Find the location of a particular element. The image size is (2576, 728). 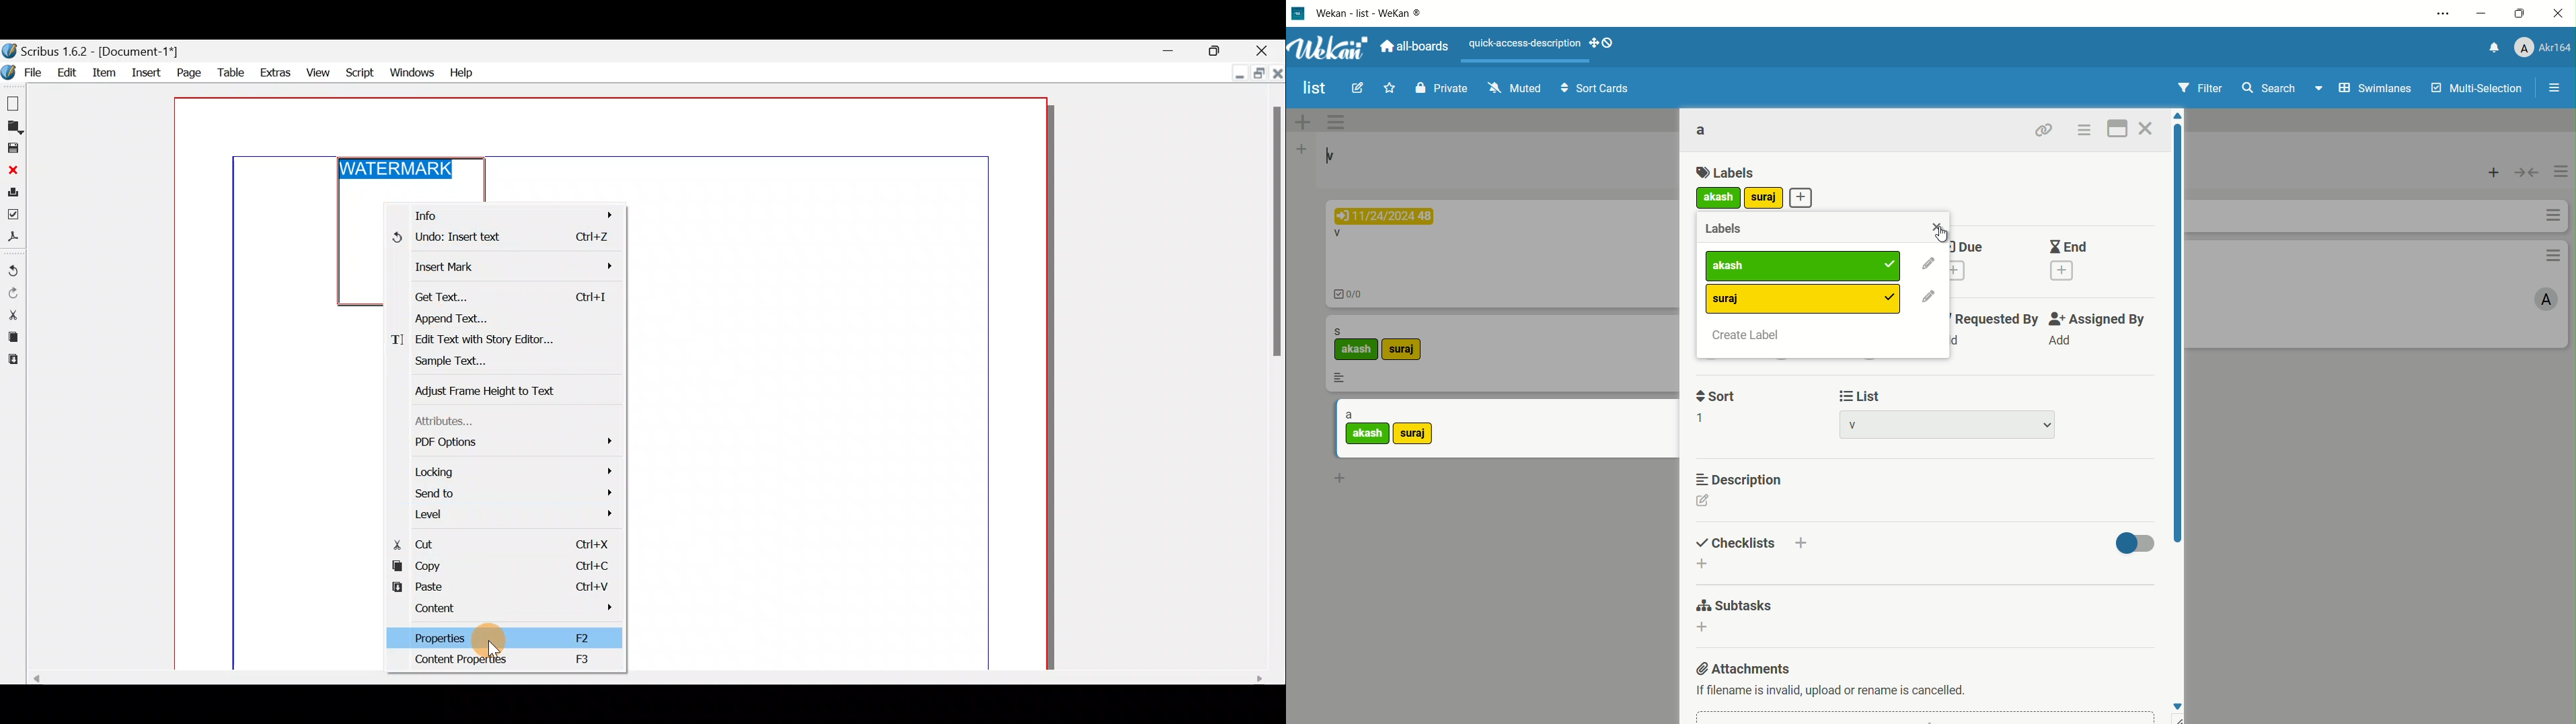

Windows is located at coordinates (412, 71).